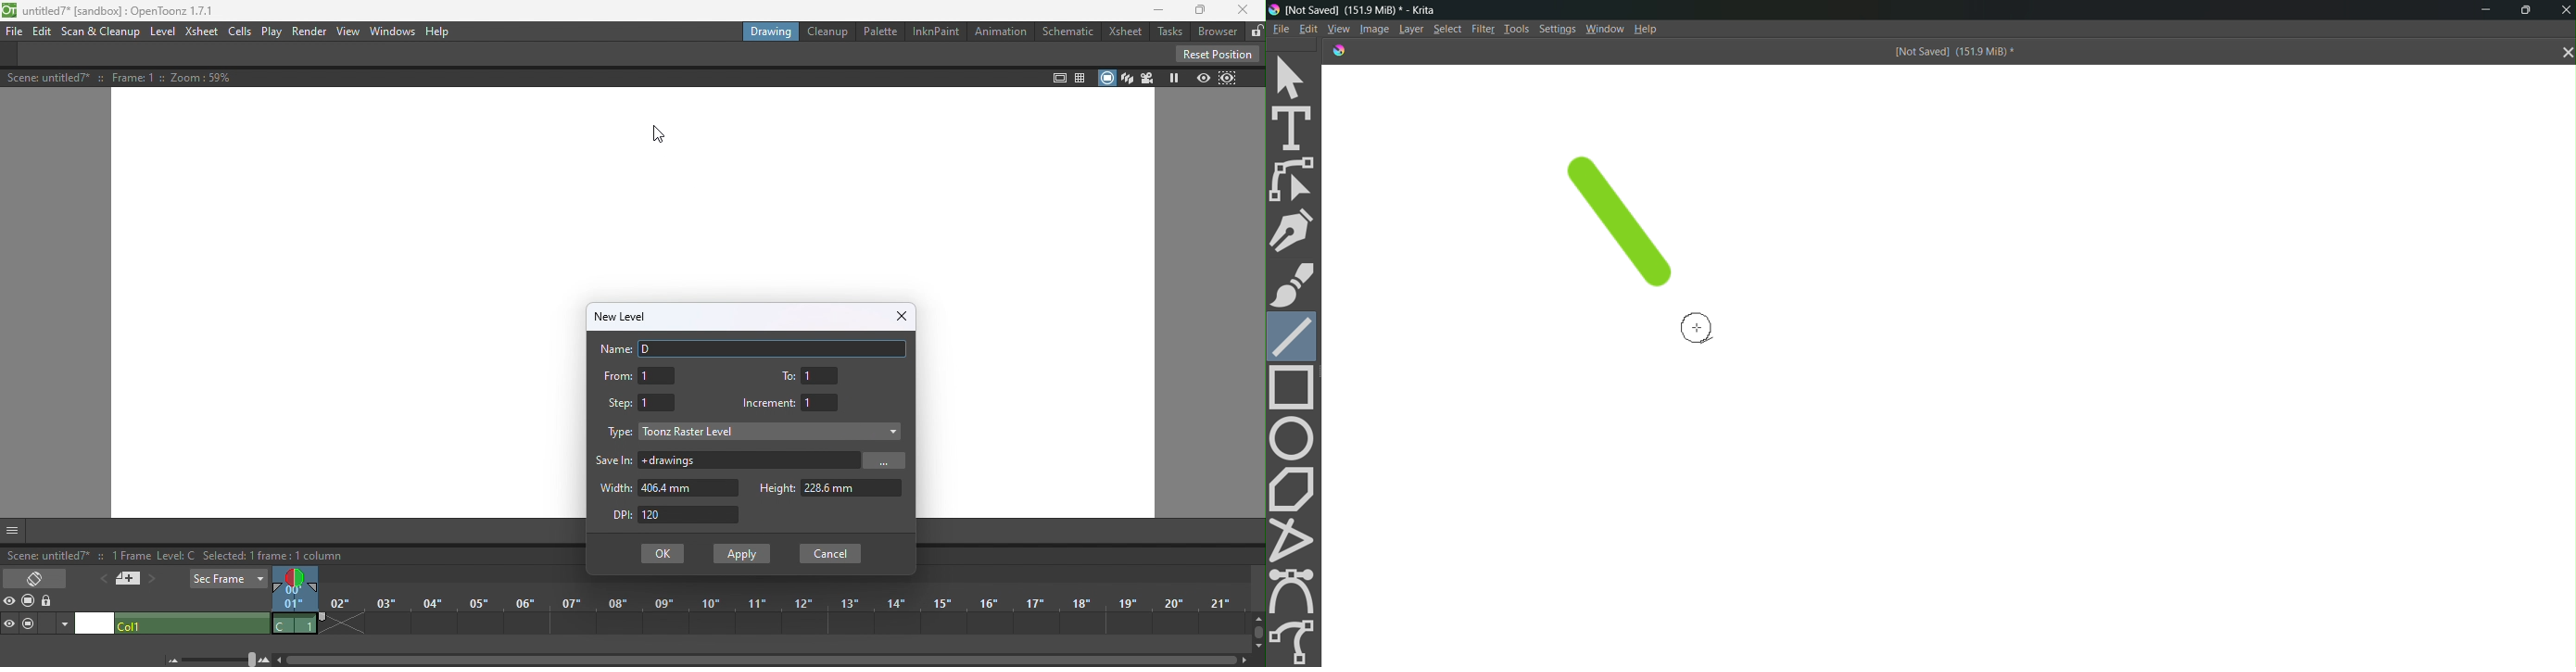 This screenshot has height=672, width=2576. What do you see at coordinates (1292, 334) in the screenshot?
I see `line` at bounding box center [1292, 334].